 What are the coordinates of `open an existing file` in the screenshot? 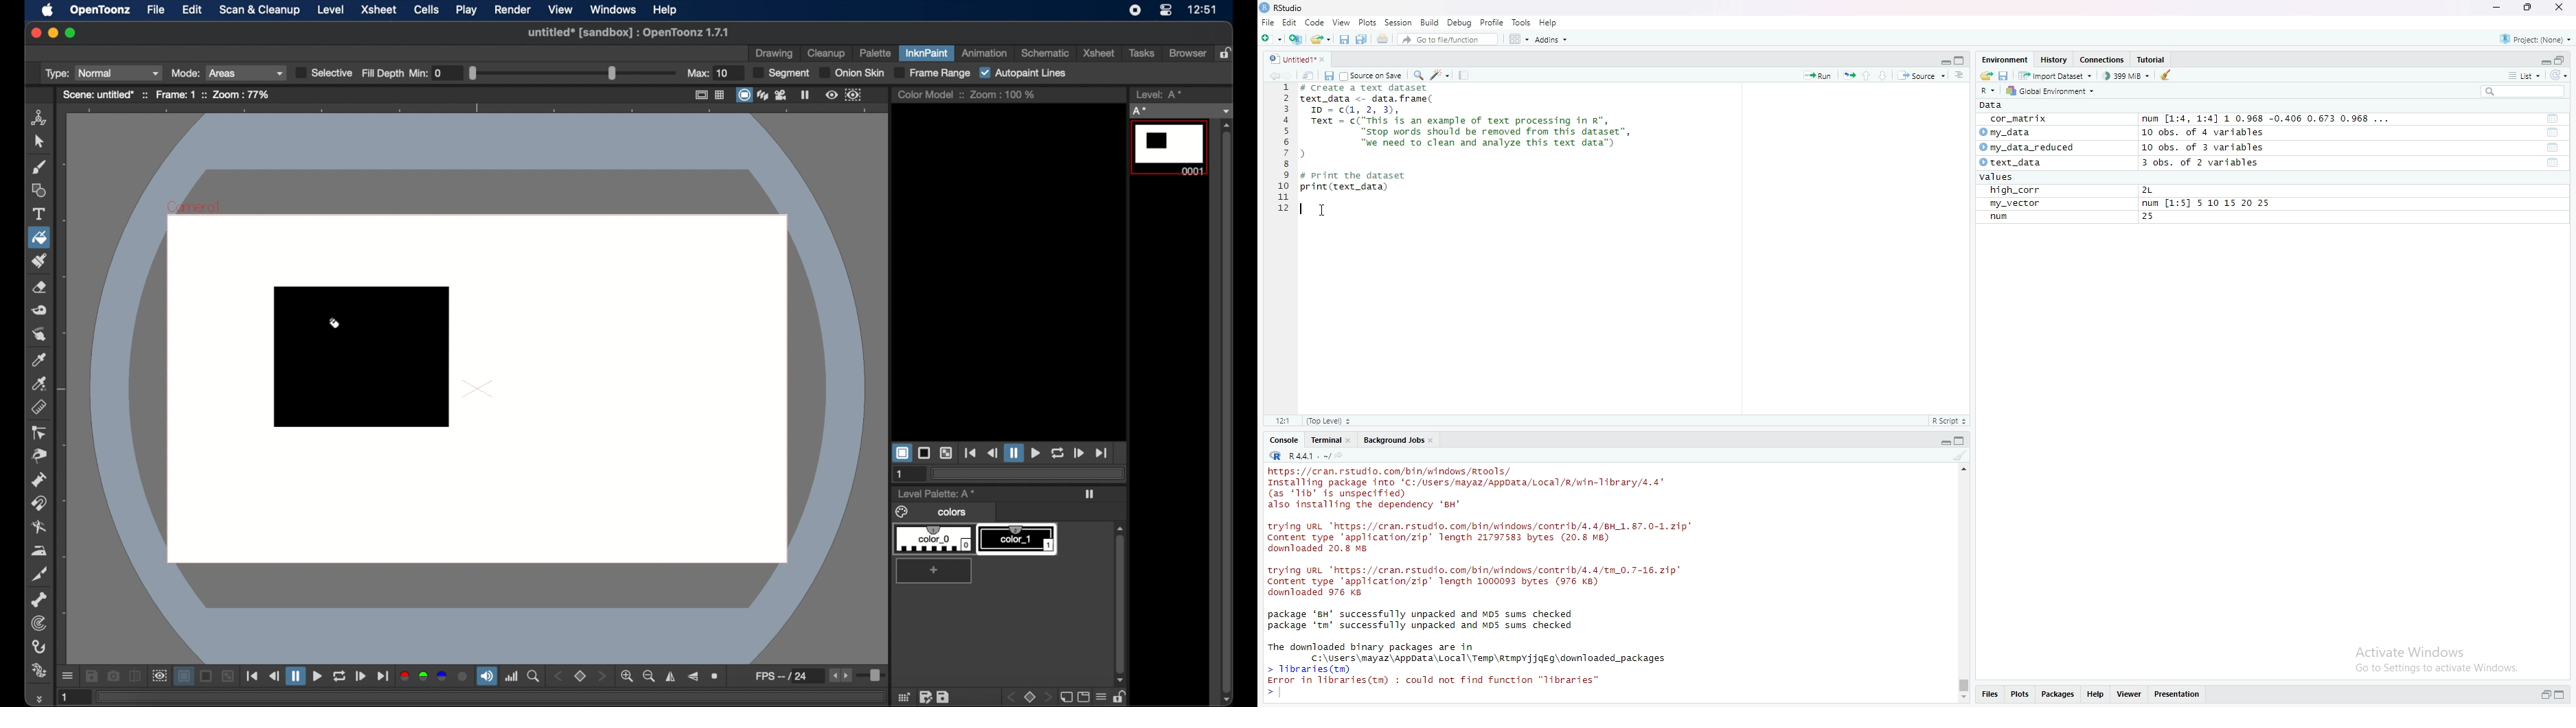 It's located at (1321, 40).